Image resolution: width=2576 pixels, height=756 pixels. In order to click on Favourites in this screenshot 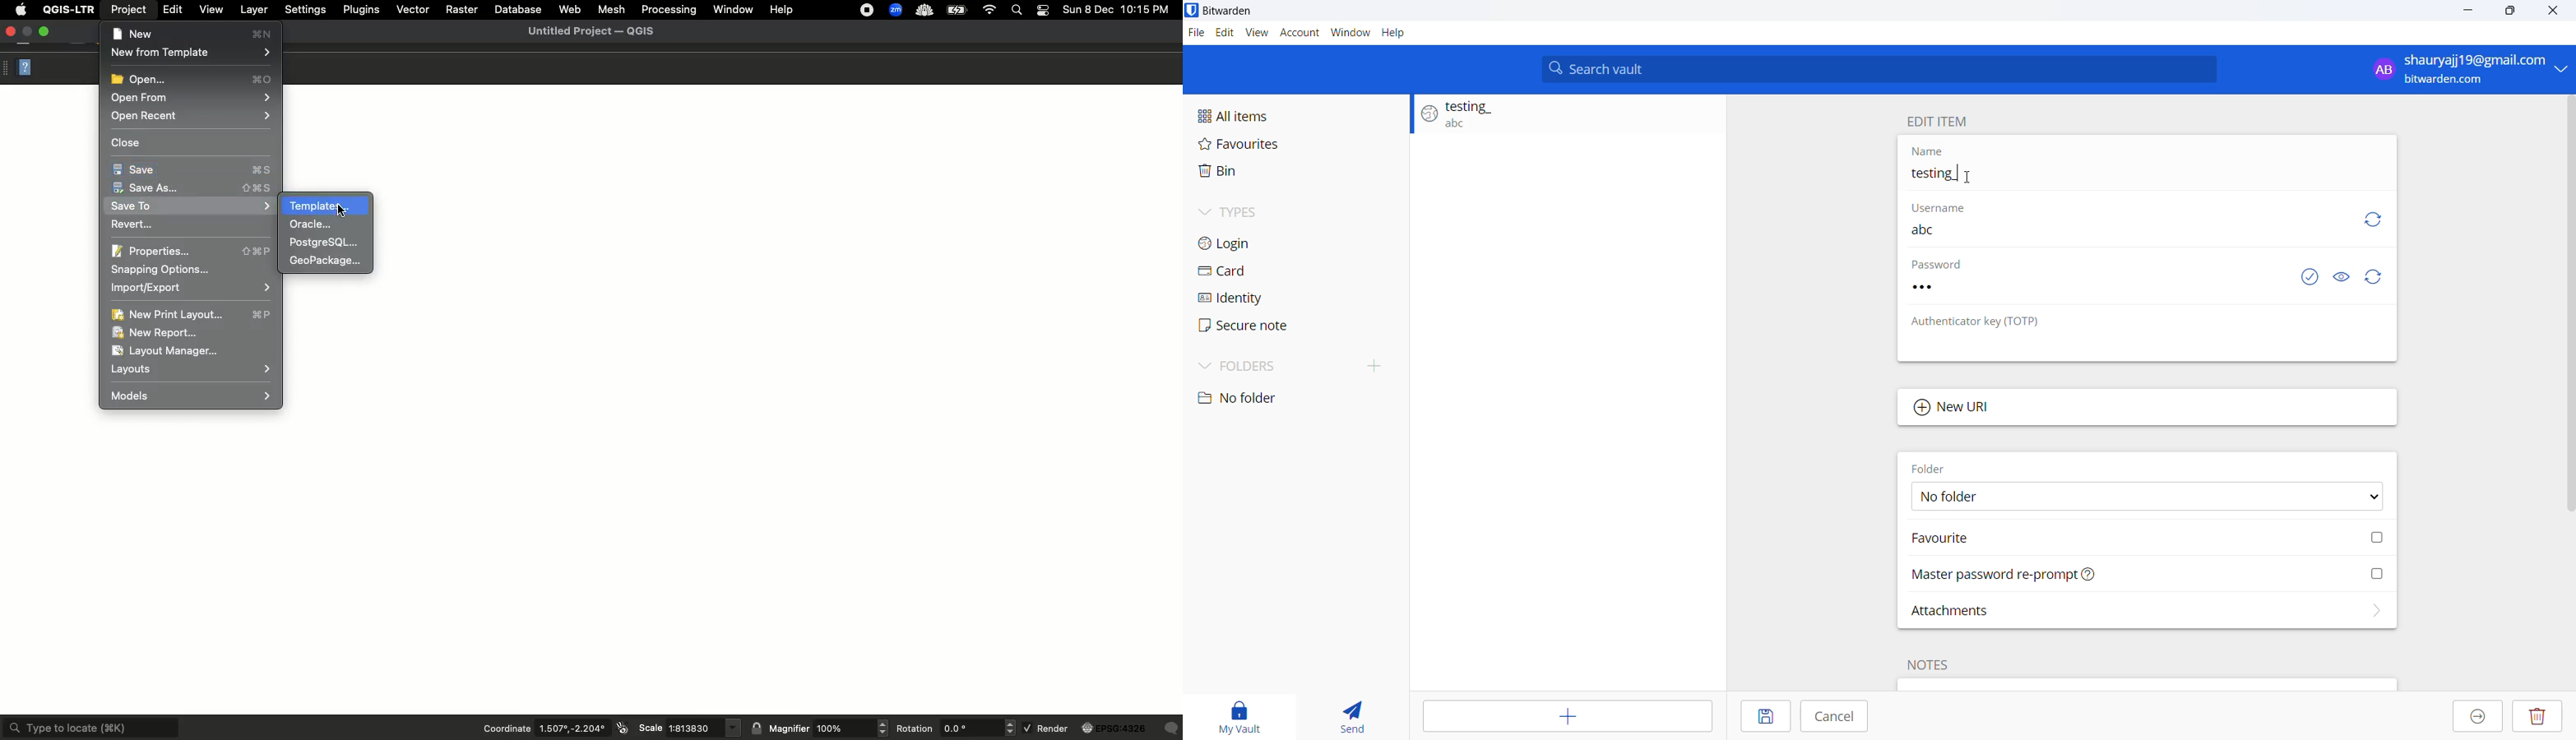, I will do `click(1294, 143)`.